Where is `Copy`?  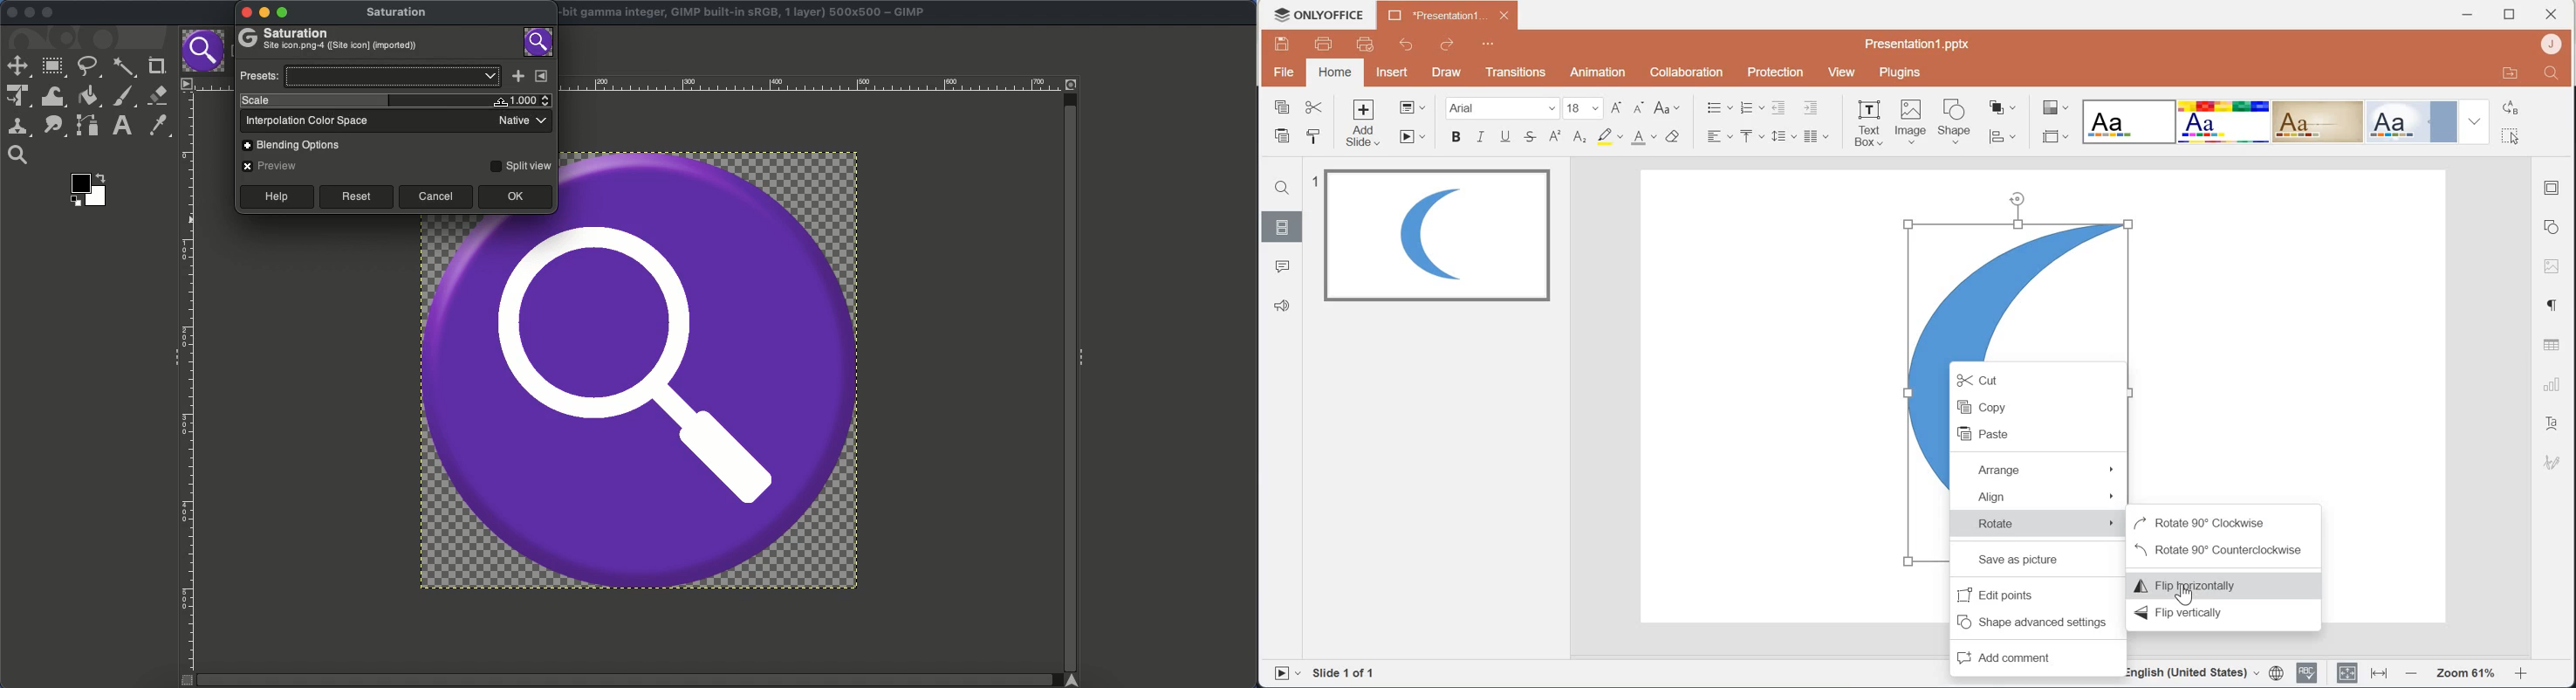 Copy is located at coordinates (1282, 107).